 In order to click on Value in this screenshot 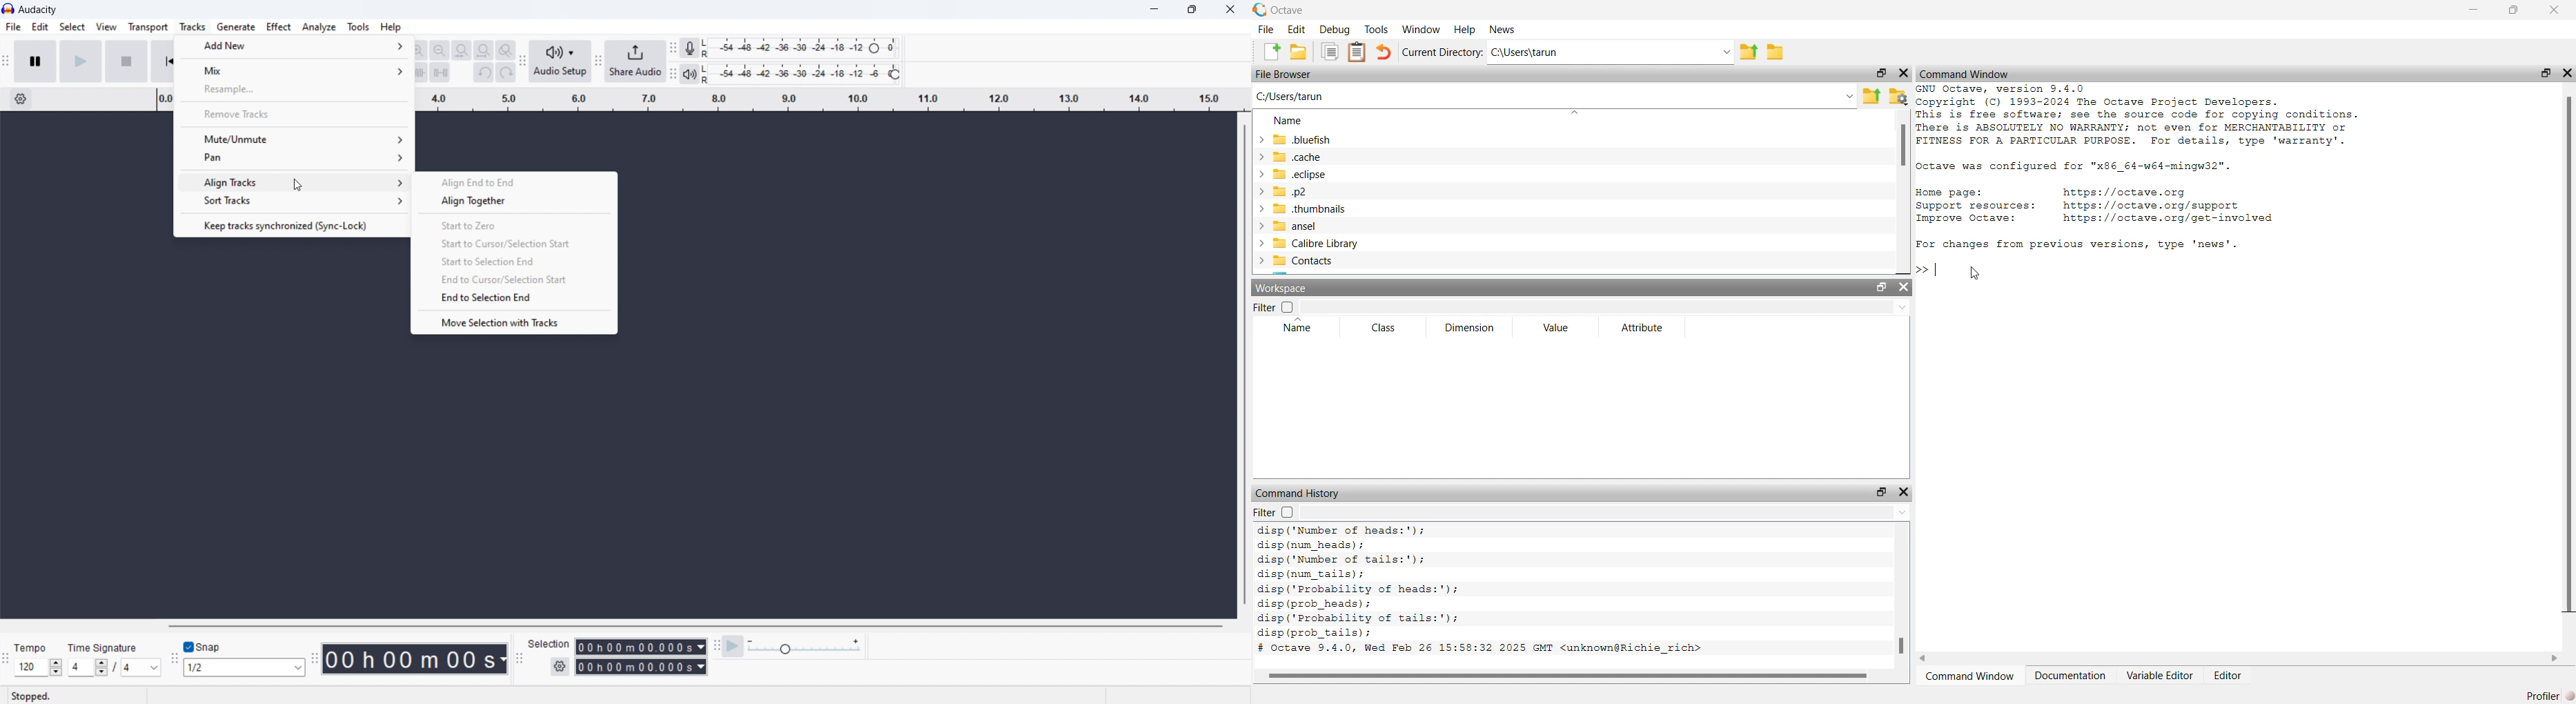, I will do `click(1555, 329)`.